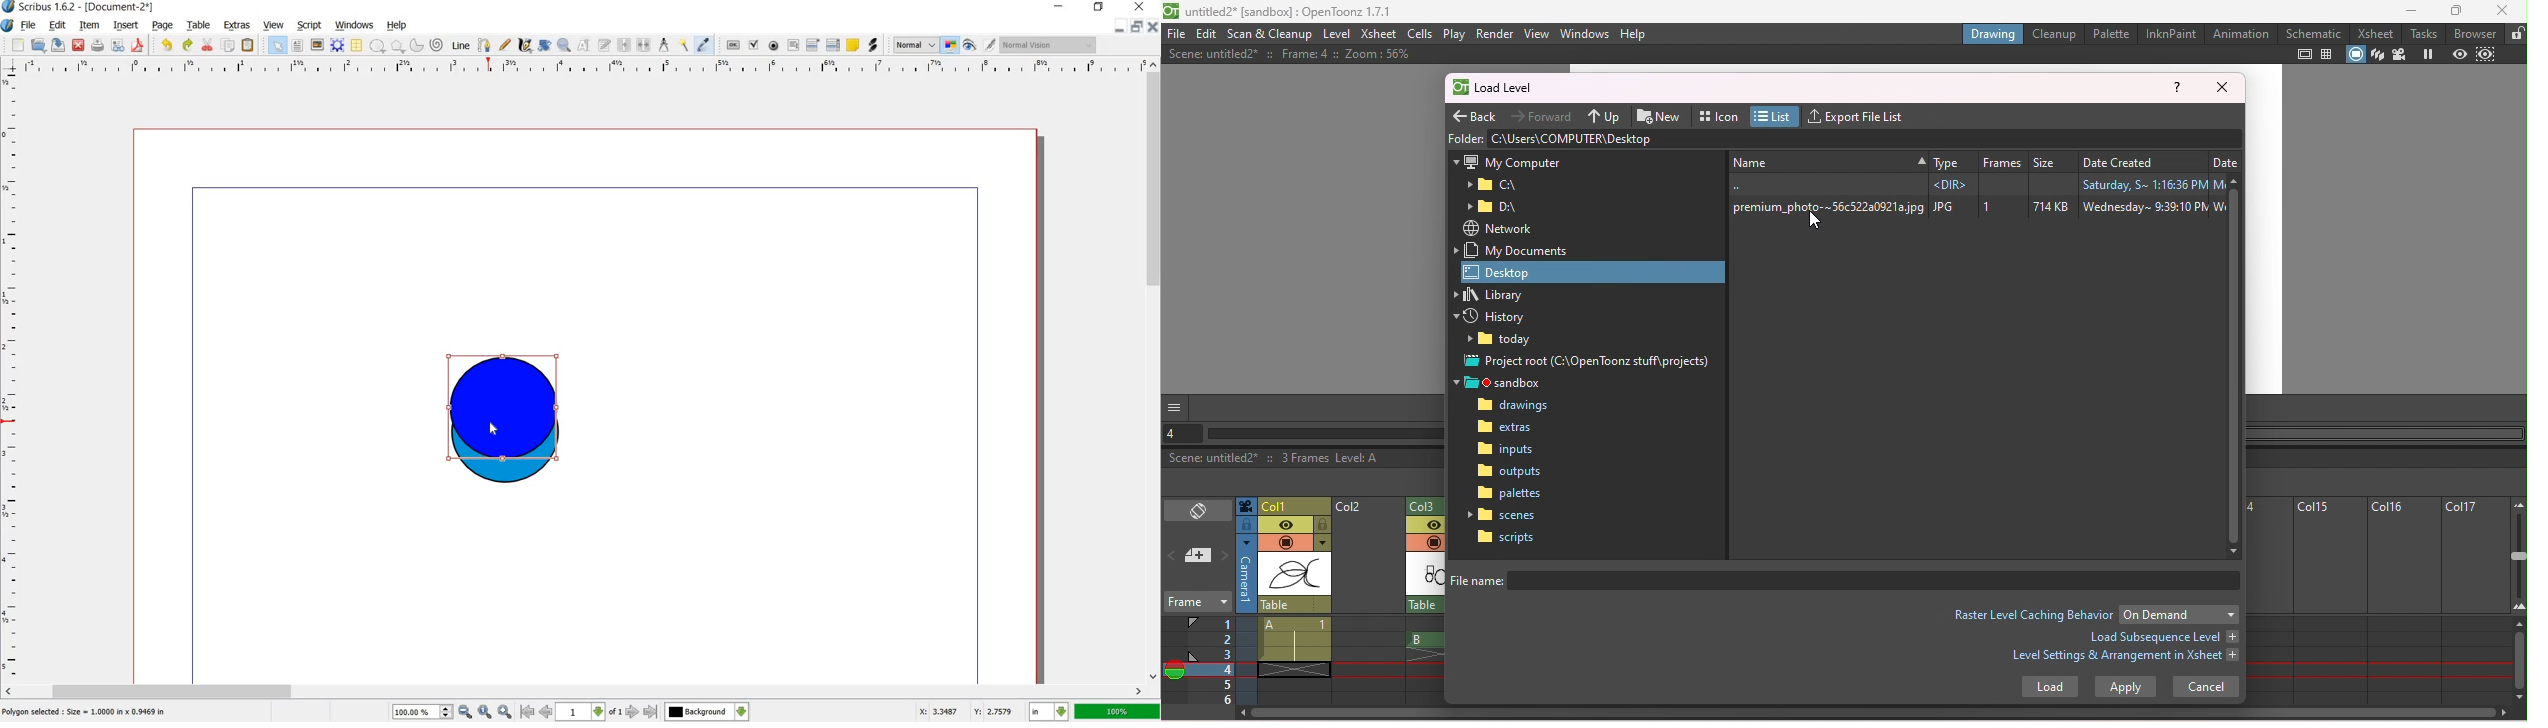 This screenshot has height=728, width=2548. What do you see at coordinates (1504, 89) in the screenshot?
I see `Load level` at bounding box center [1504, 89].